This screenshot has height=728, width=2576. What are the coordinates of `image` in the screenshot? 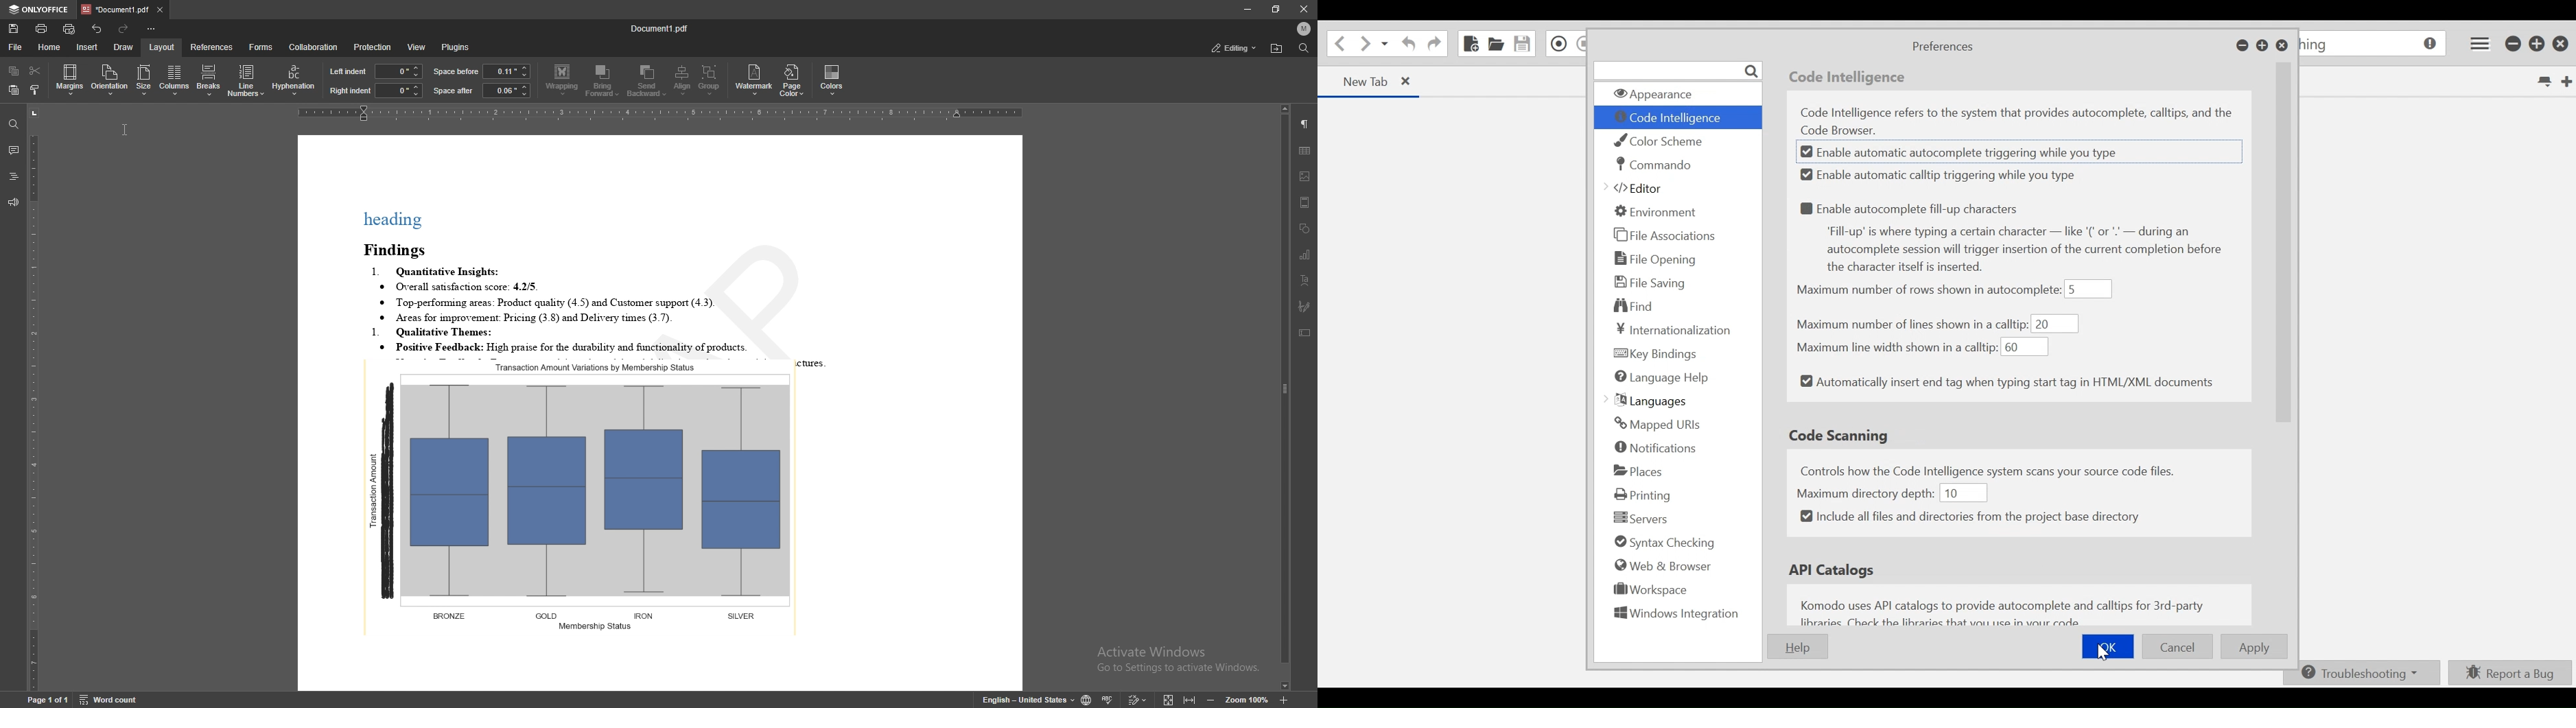 It's located at (1306, 176).